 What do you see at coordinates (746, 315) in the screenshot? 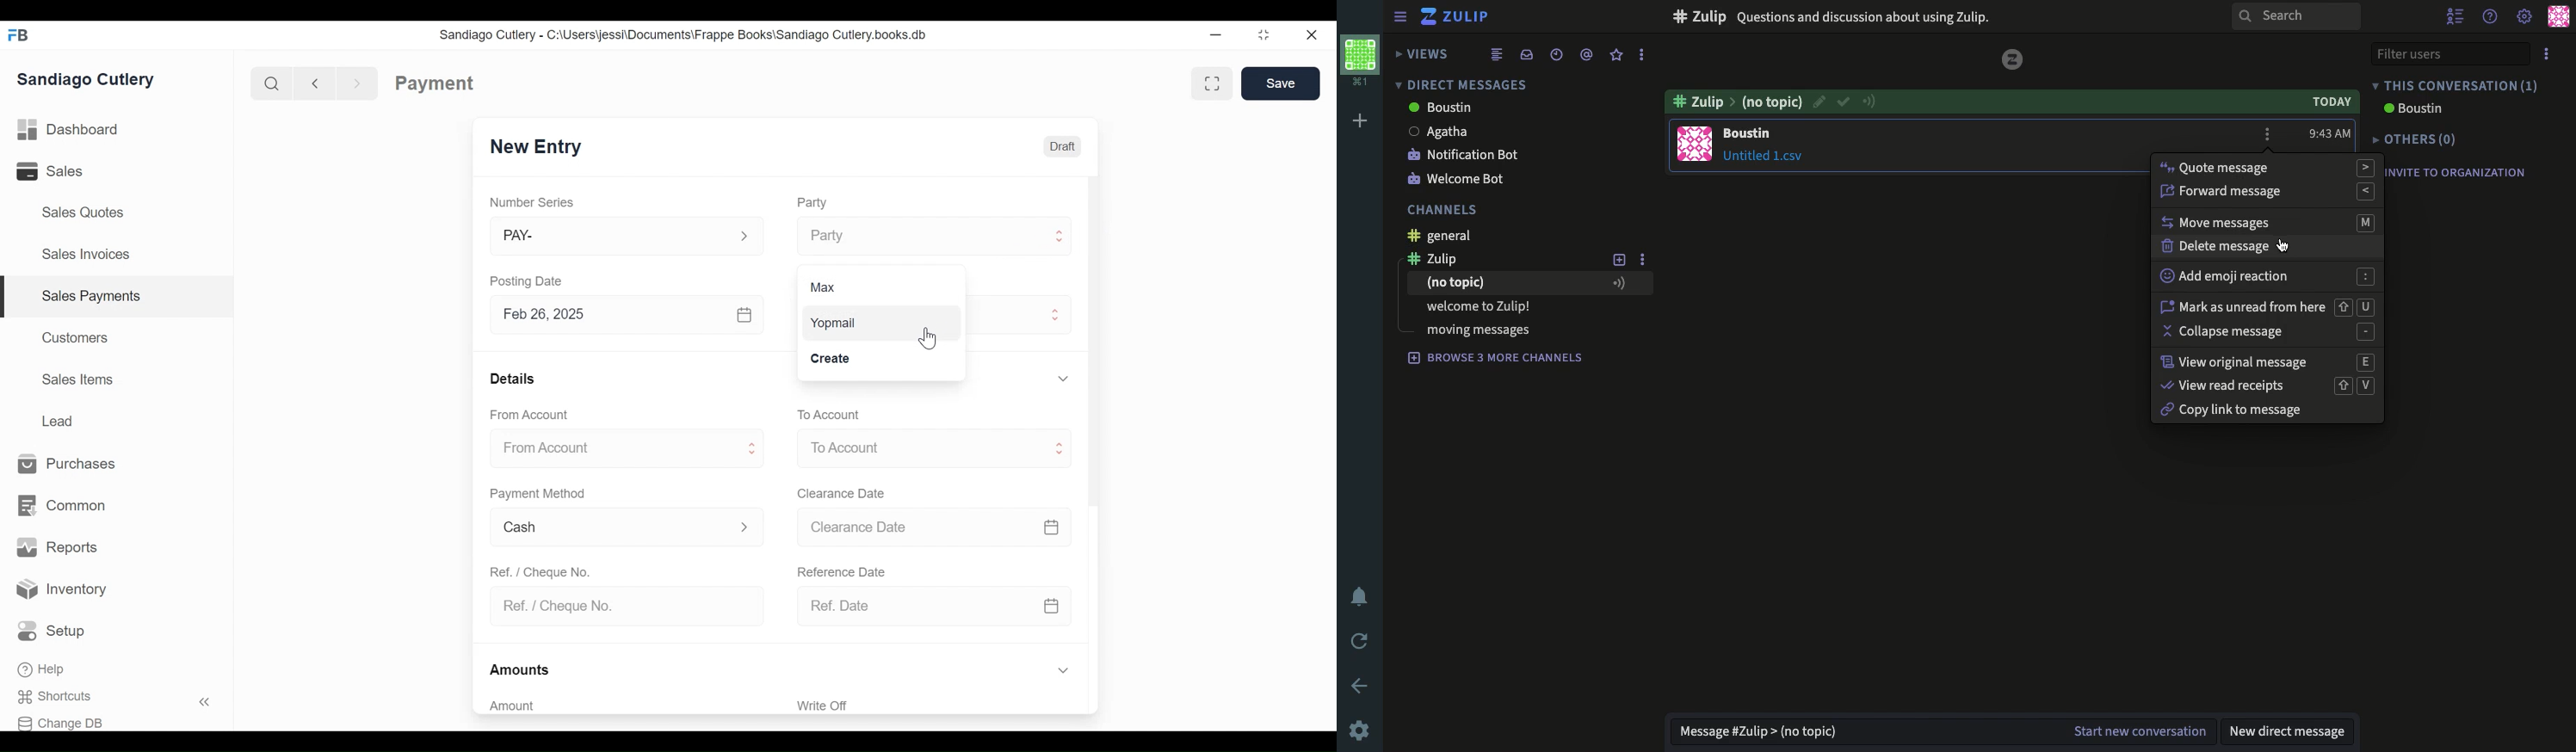
I see `Calendar` at bounding box center [746, 315].